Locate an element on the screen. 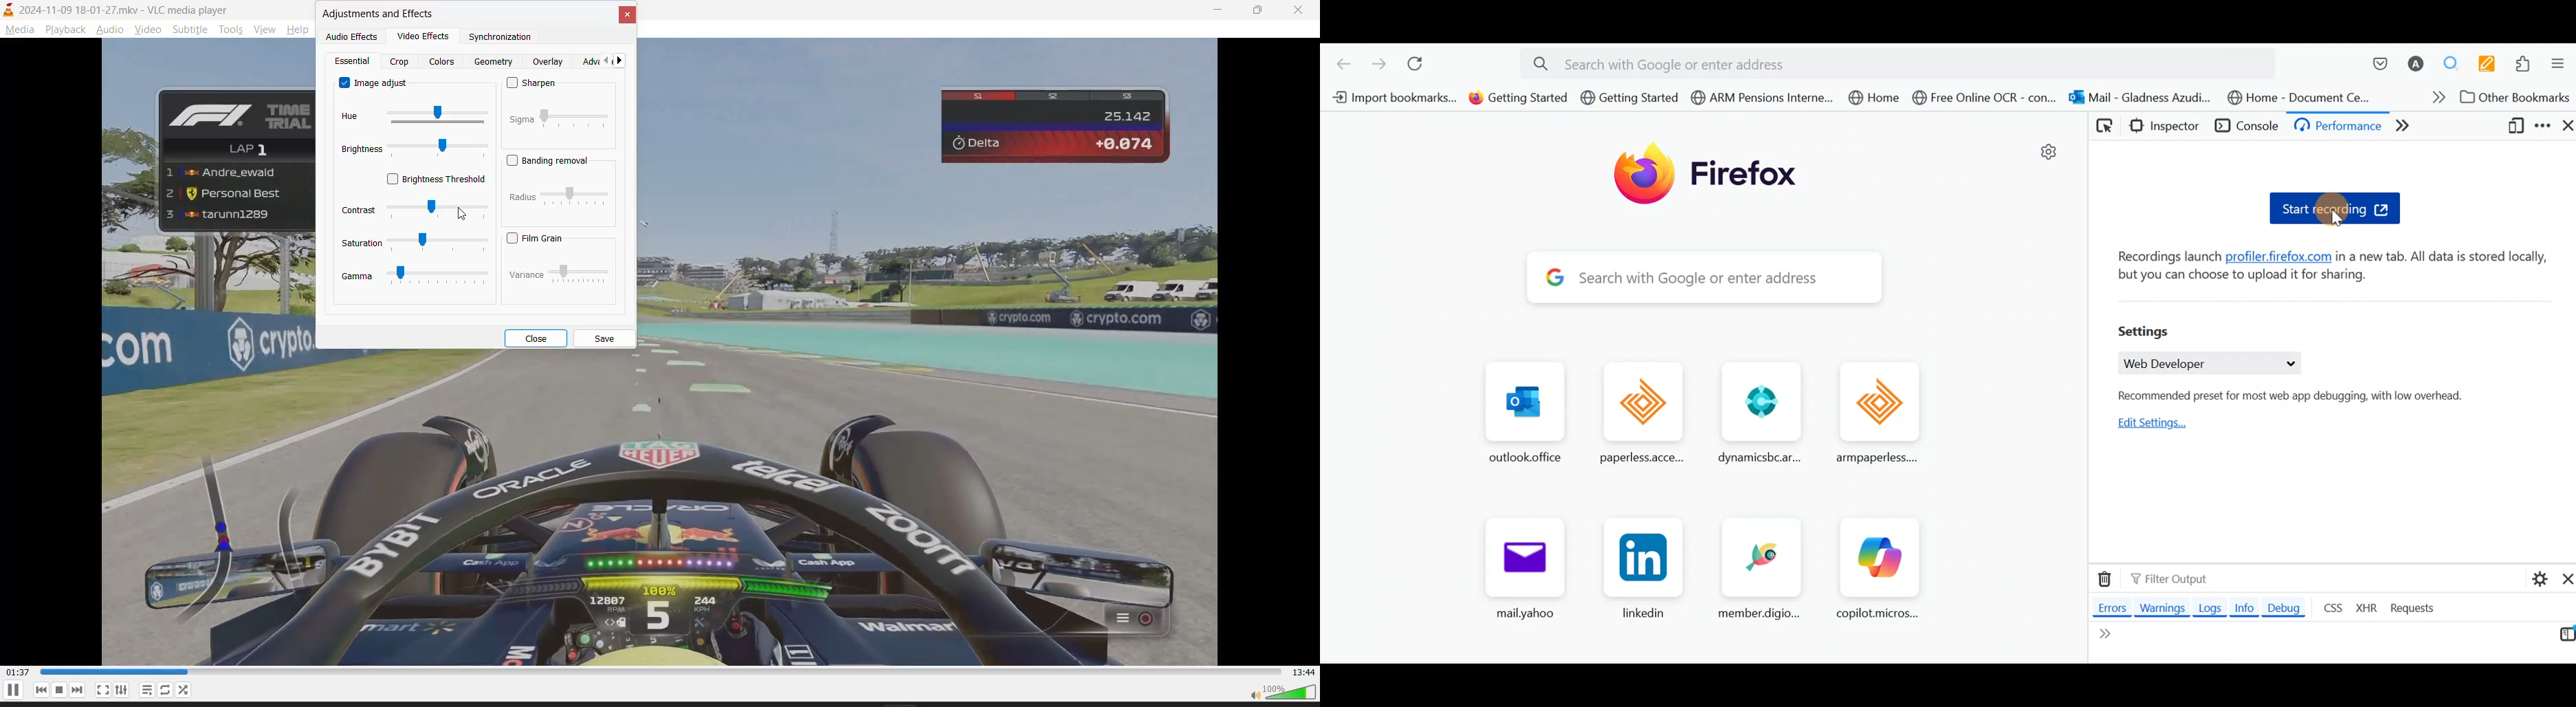 Image resolution: width=2576 pixels, height=728 pixels. view is located at coordinates (264, 31).